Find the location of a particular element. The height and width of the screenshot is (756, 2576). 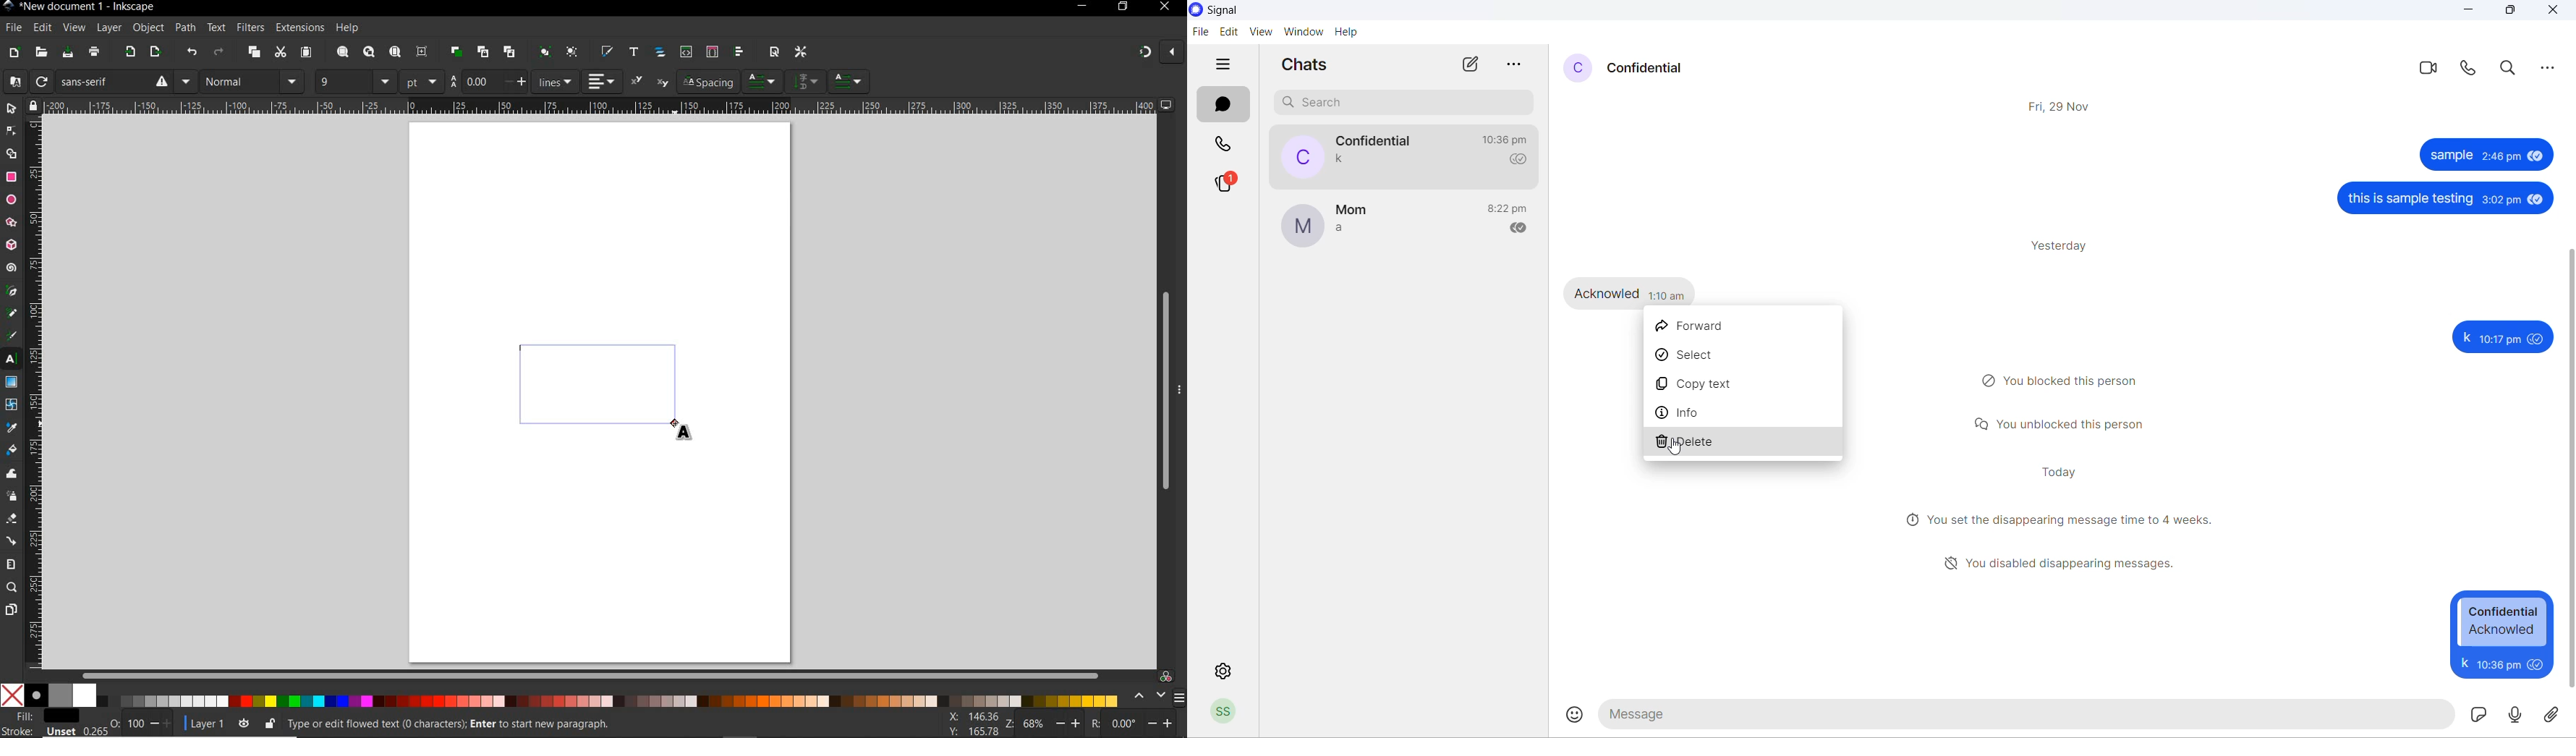

Paragraph styles is located at coordinates (763, 81).